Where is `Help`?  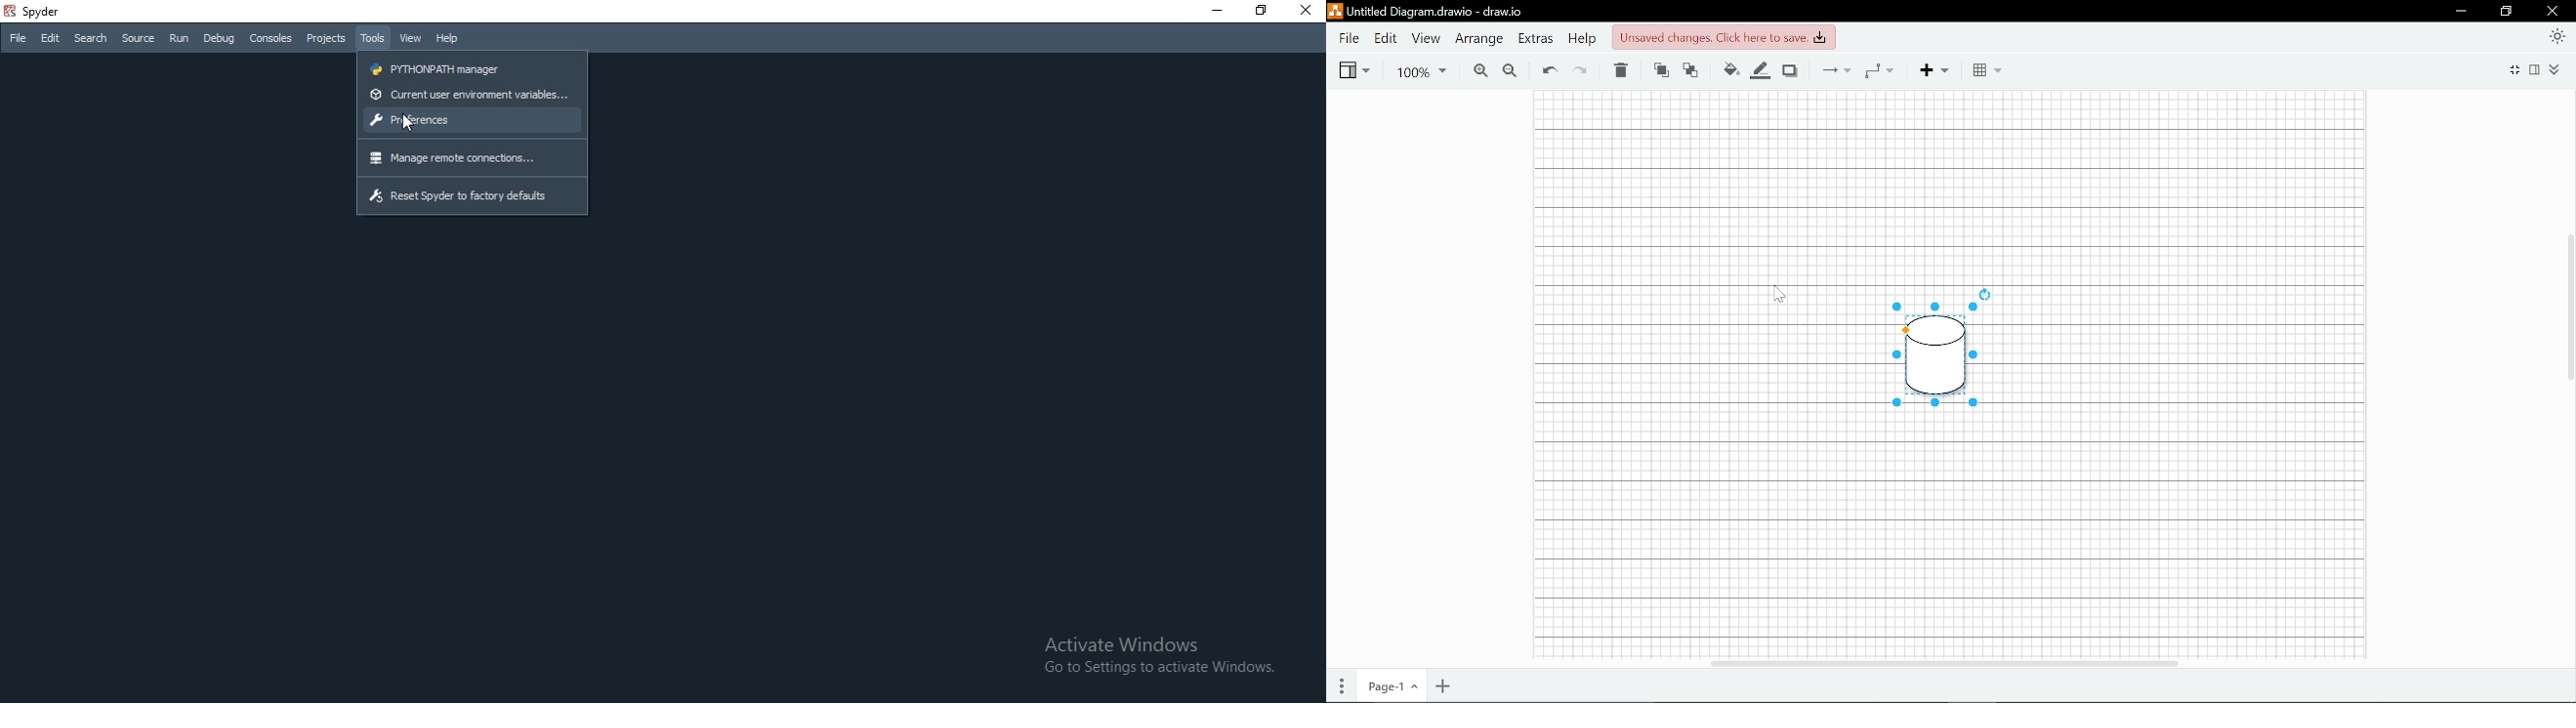
Help is located at coordinates (1585, 39).